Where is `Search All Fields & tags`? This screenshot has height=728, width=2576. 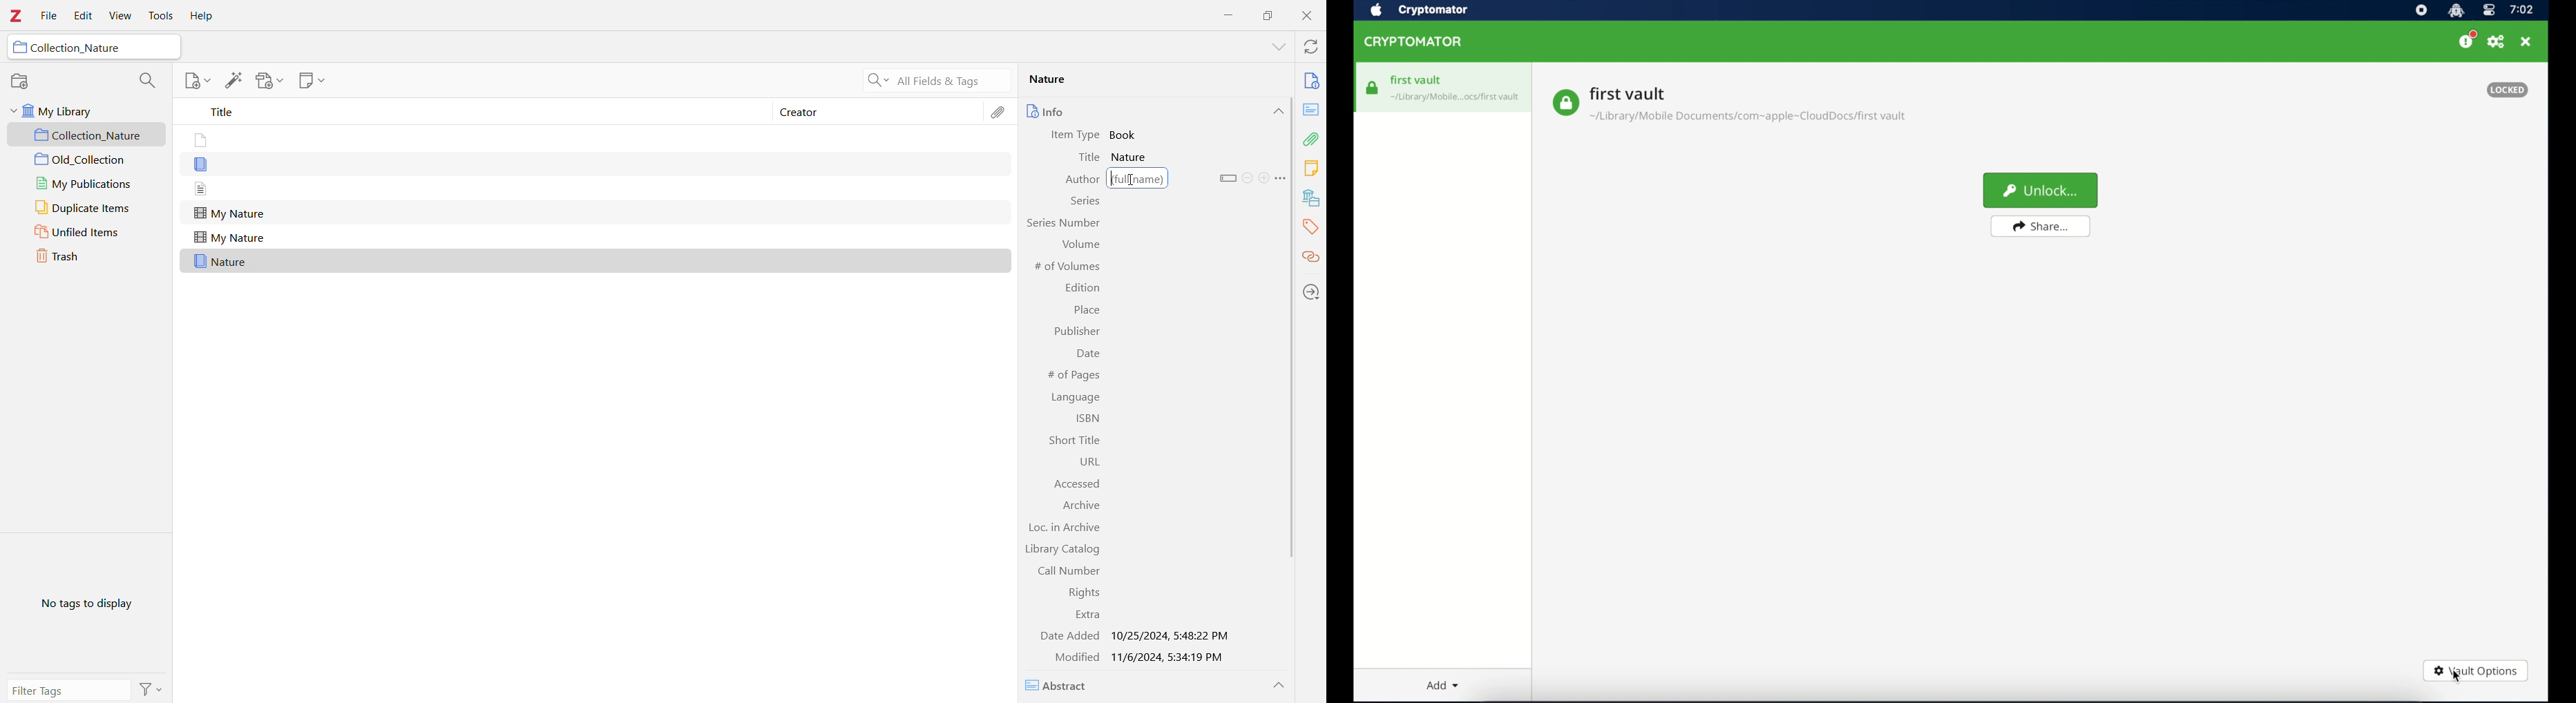 Search All Fields & tags is located at coordinates (933, 81).